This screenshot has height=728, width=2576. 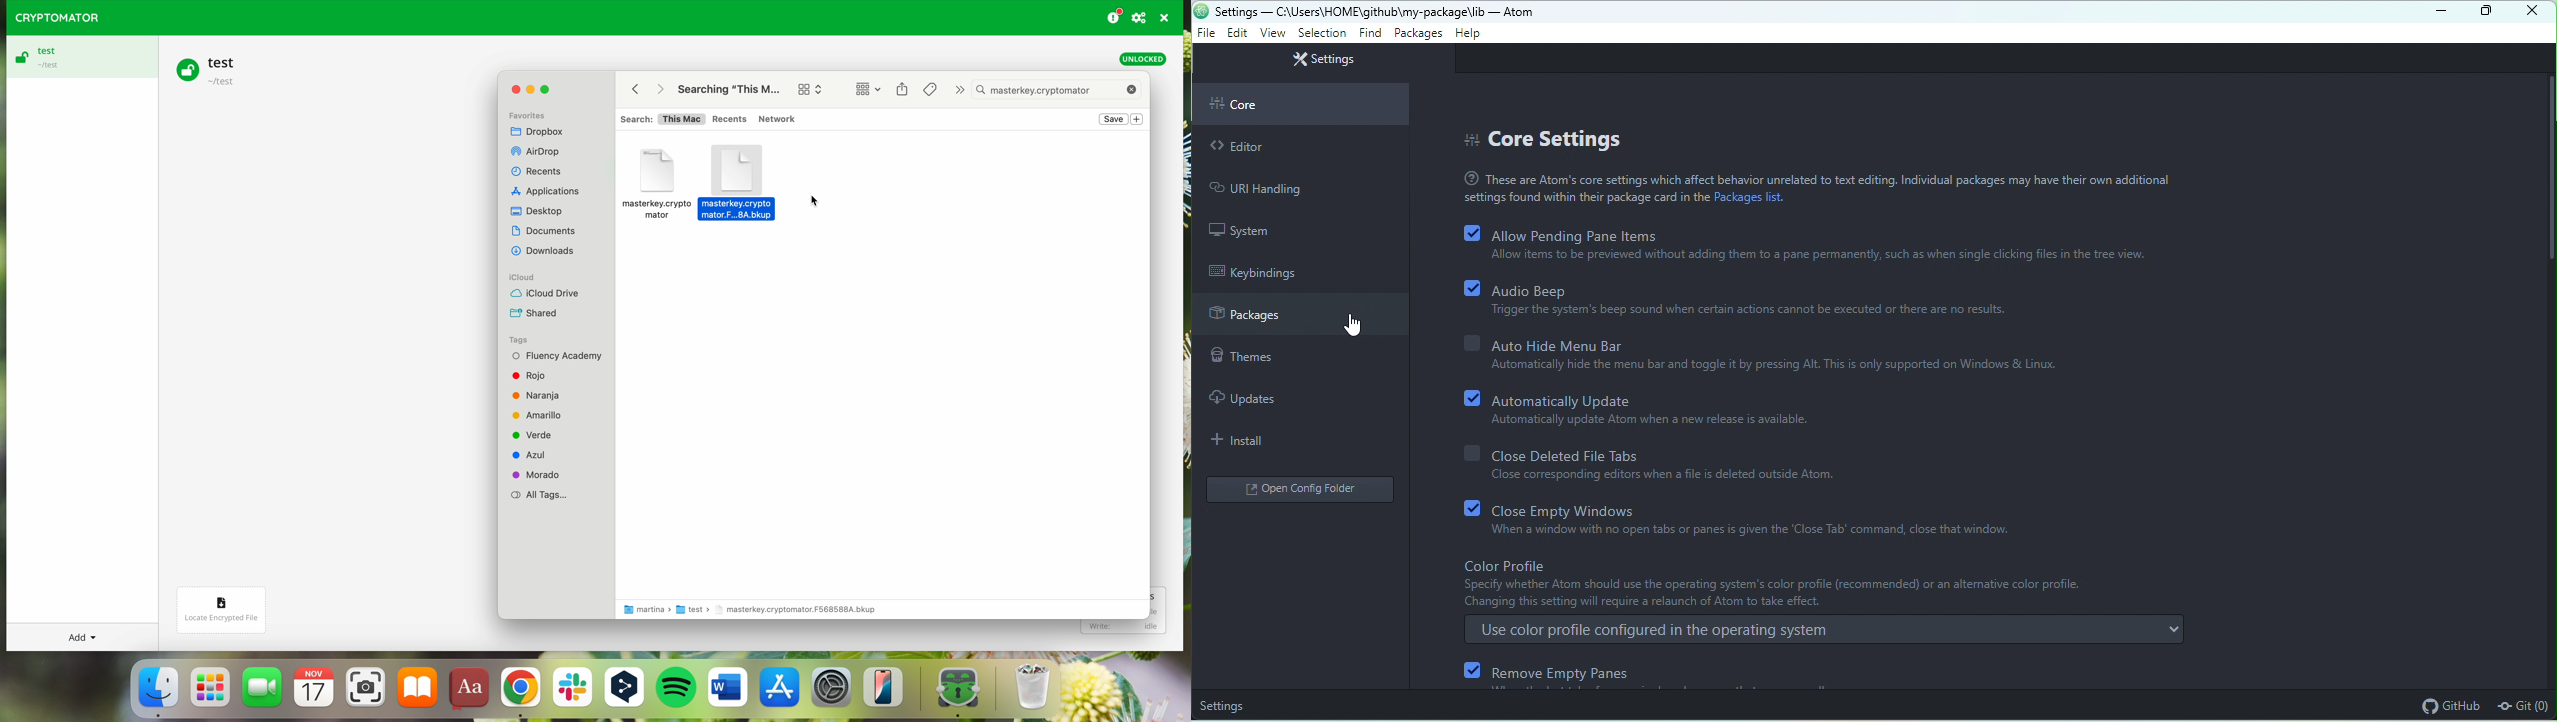 I want to click on use color profile configured in the operating system, so click(x=1825, y=628).